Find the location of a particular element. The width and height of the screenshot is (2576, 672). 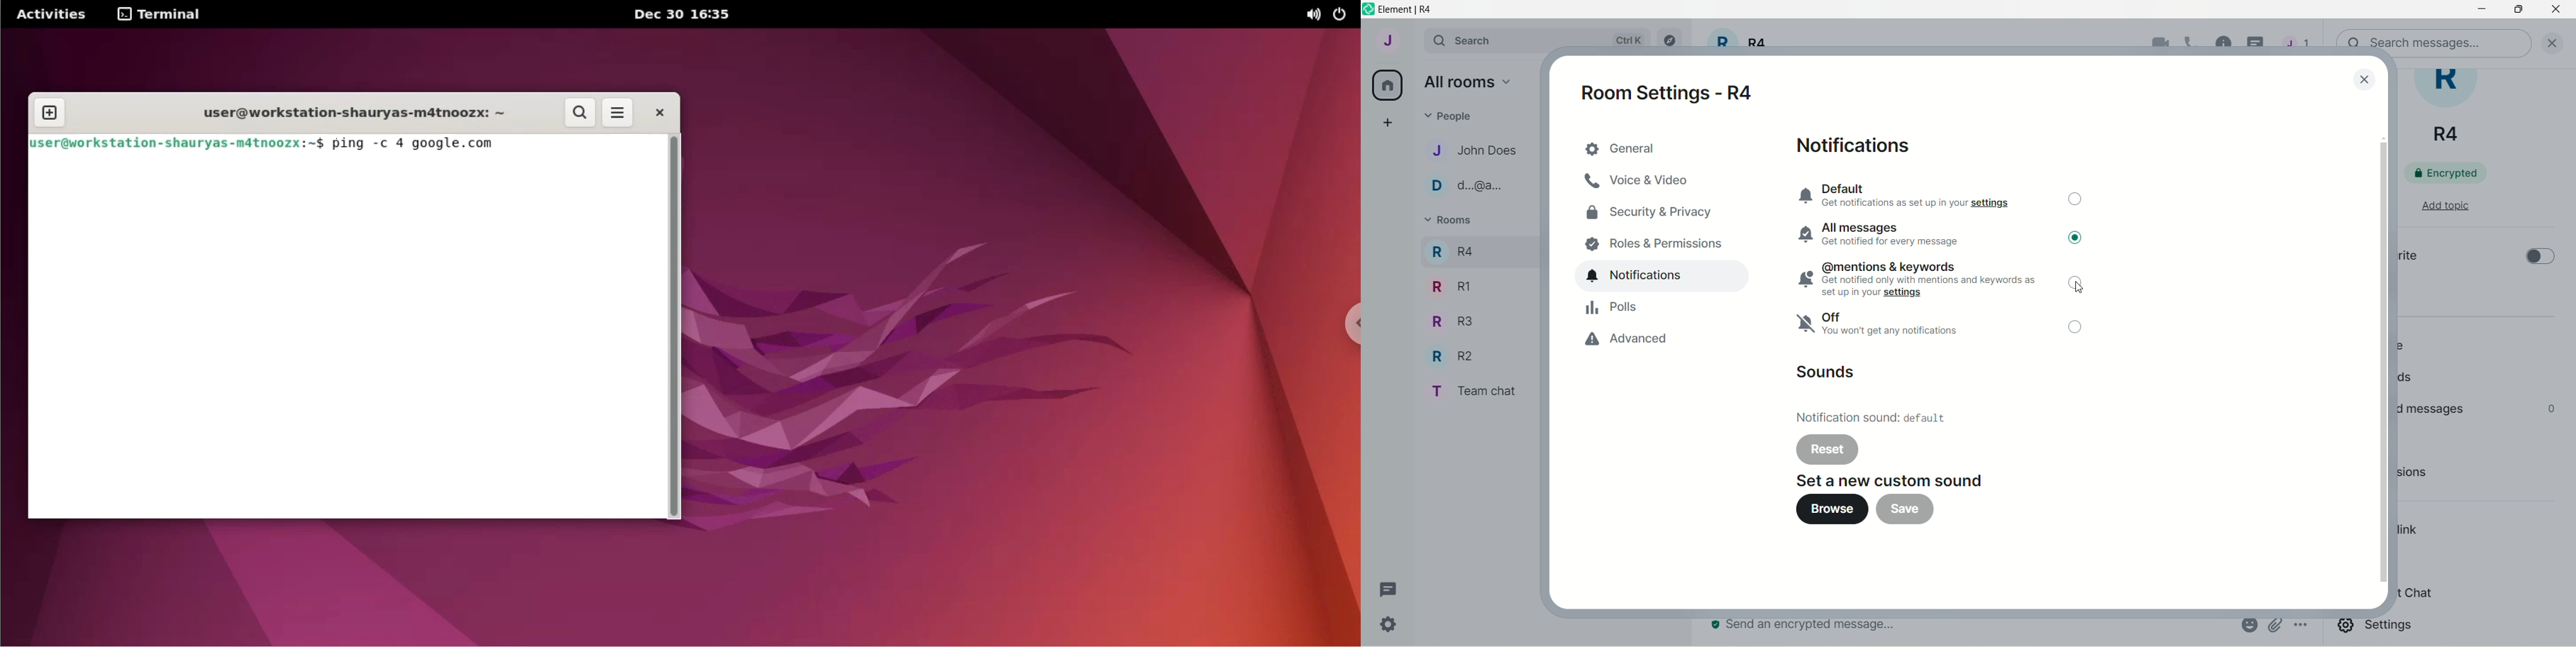

. @mentions & keywords
A Get notified only with mentions and keywords as
set up in your settings is located at coordinates (1912, 279).